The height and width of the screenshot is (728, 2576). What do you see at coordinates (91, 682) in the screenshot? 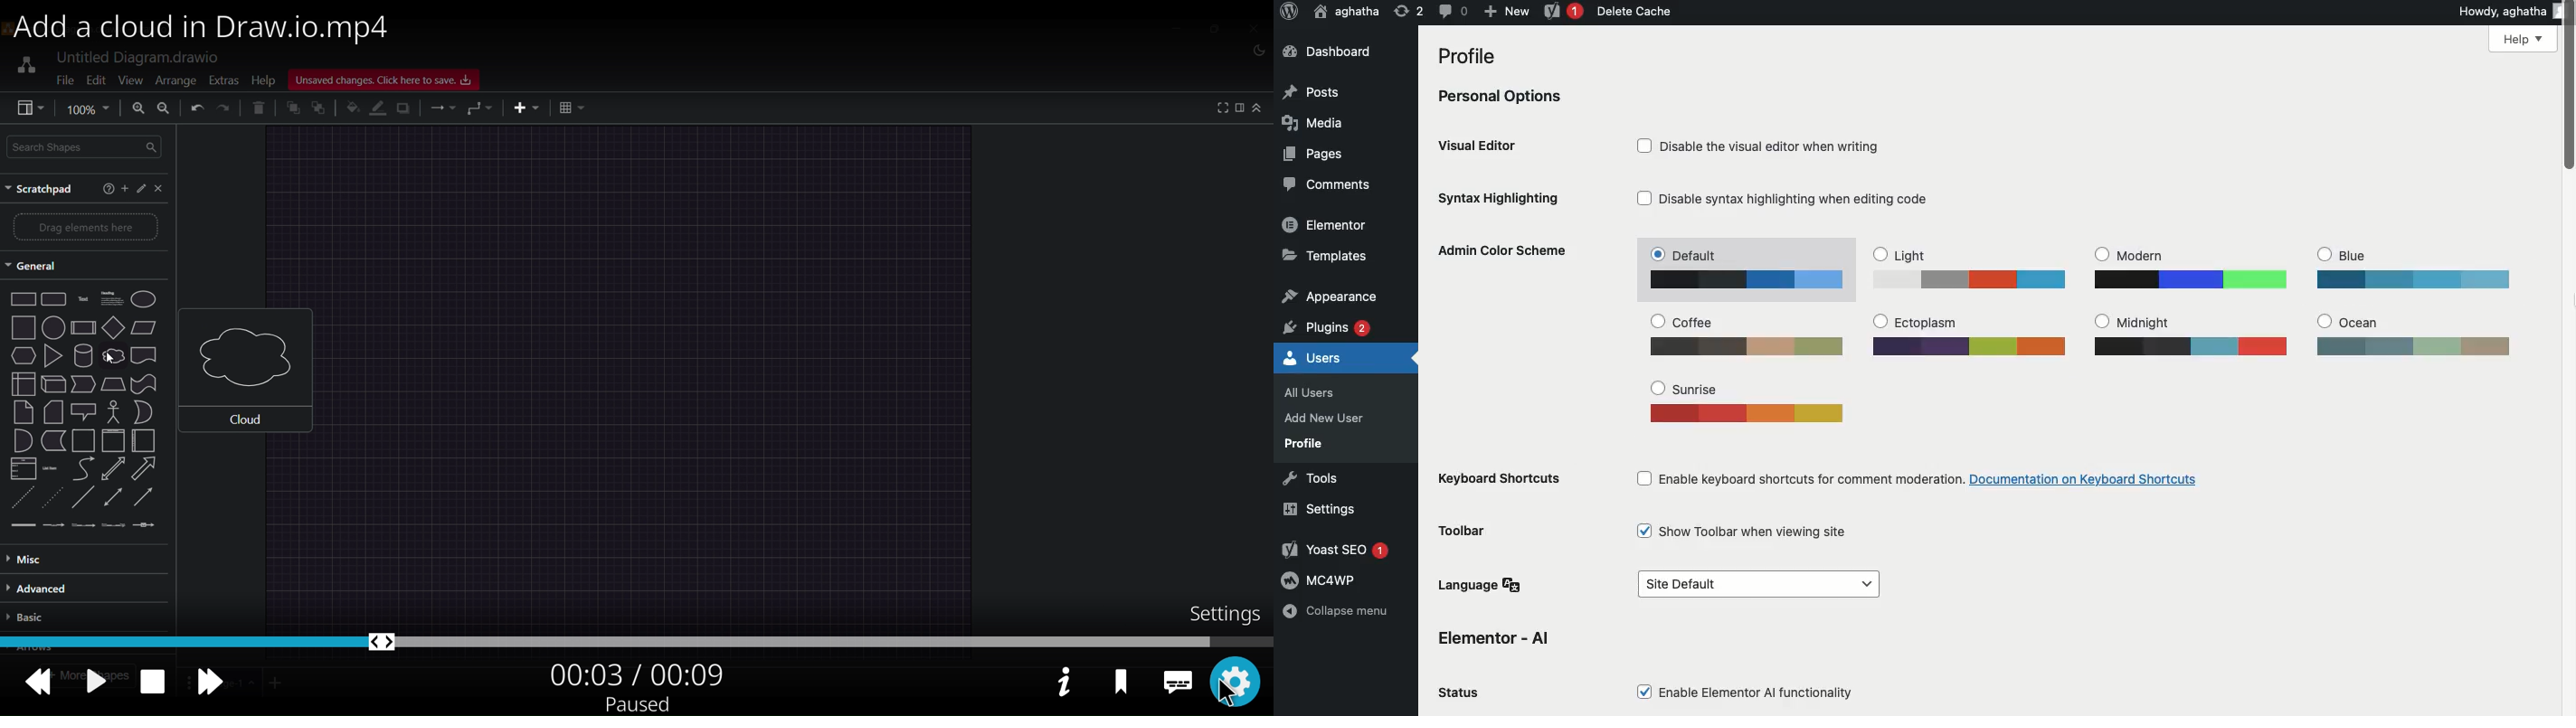
I see `pause` at bounding box center [91, 682].